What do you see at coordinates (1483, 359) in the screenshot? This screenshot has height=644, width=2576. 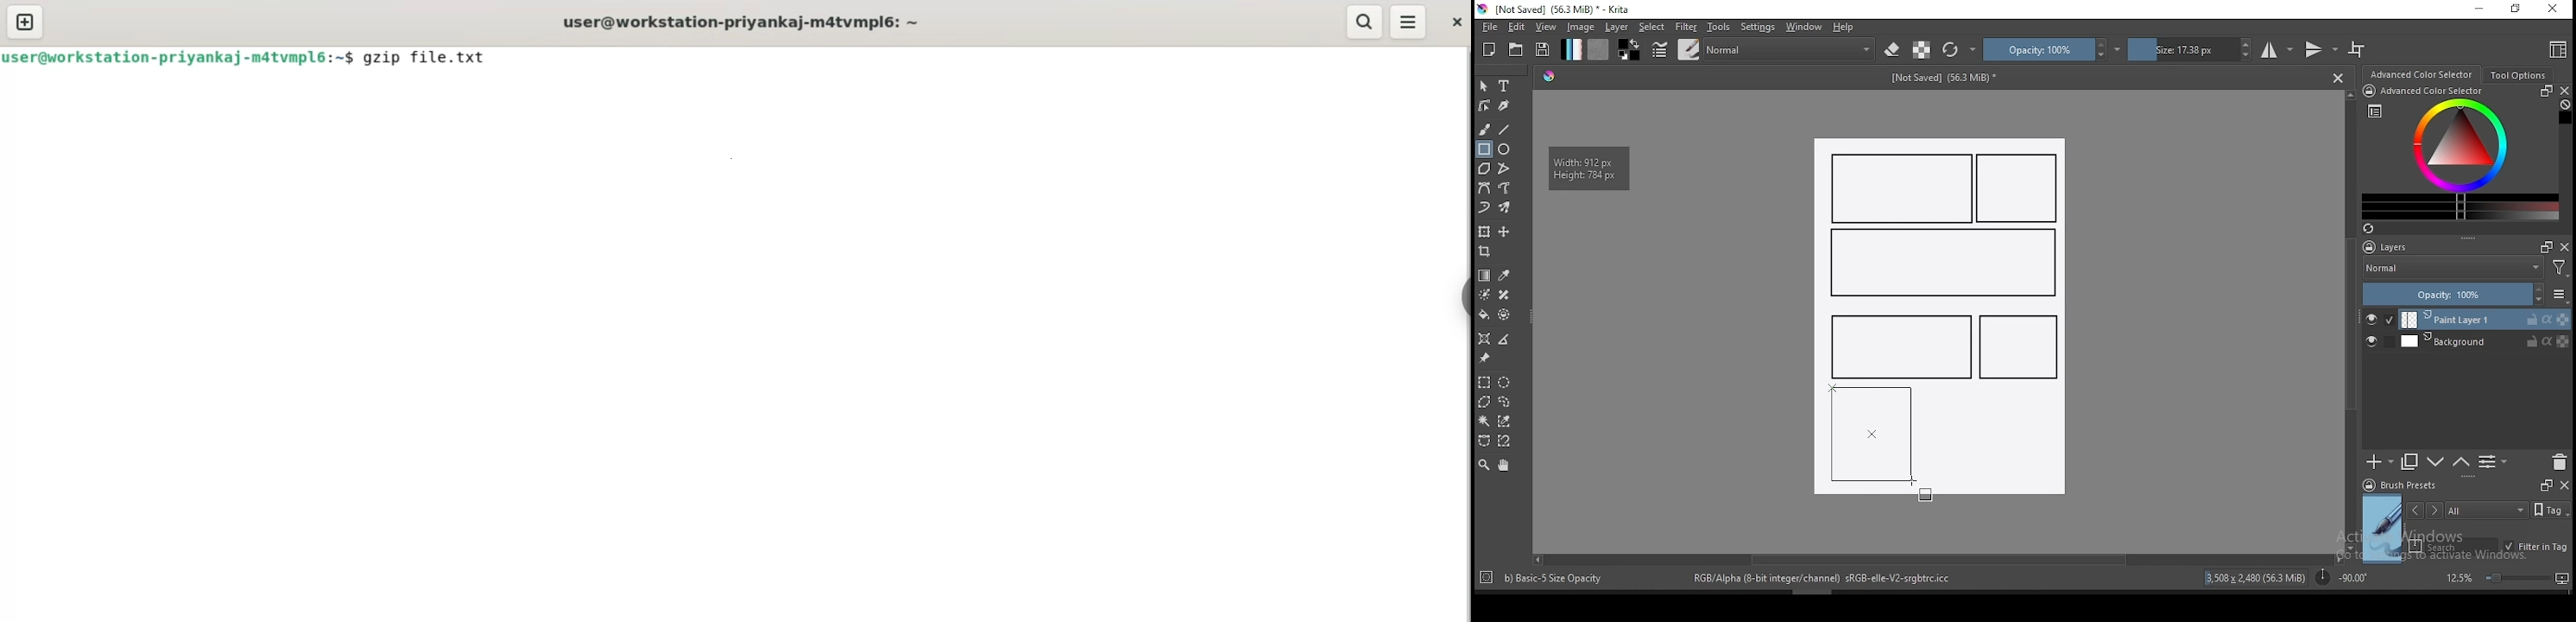 I see `reference images tool` at bounding box center [1483, 359].